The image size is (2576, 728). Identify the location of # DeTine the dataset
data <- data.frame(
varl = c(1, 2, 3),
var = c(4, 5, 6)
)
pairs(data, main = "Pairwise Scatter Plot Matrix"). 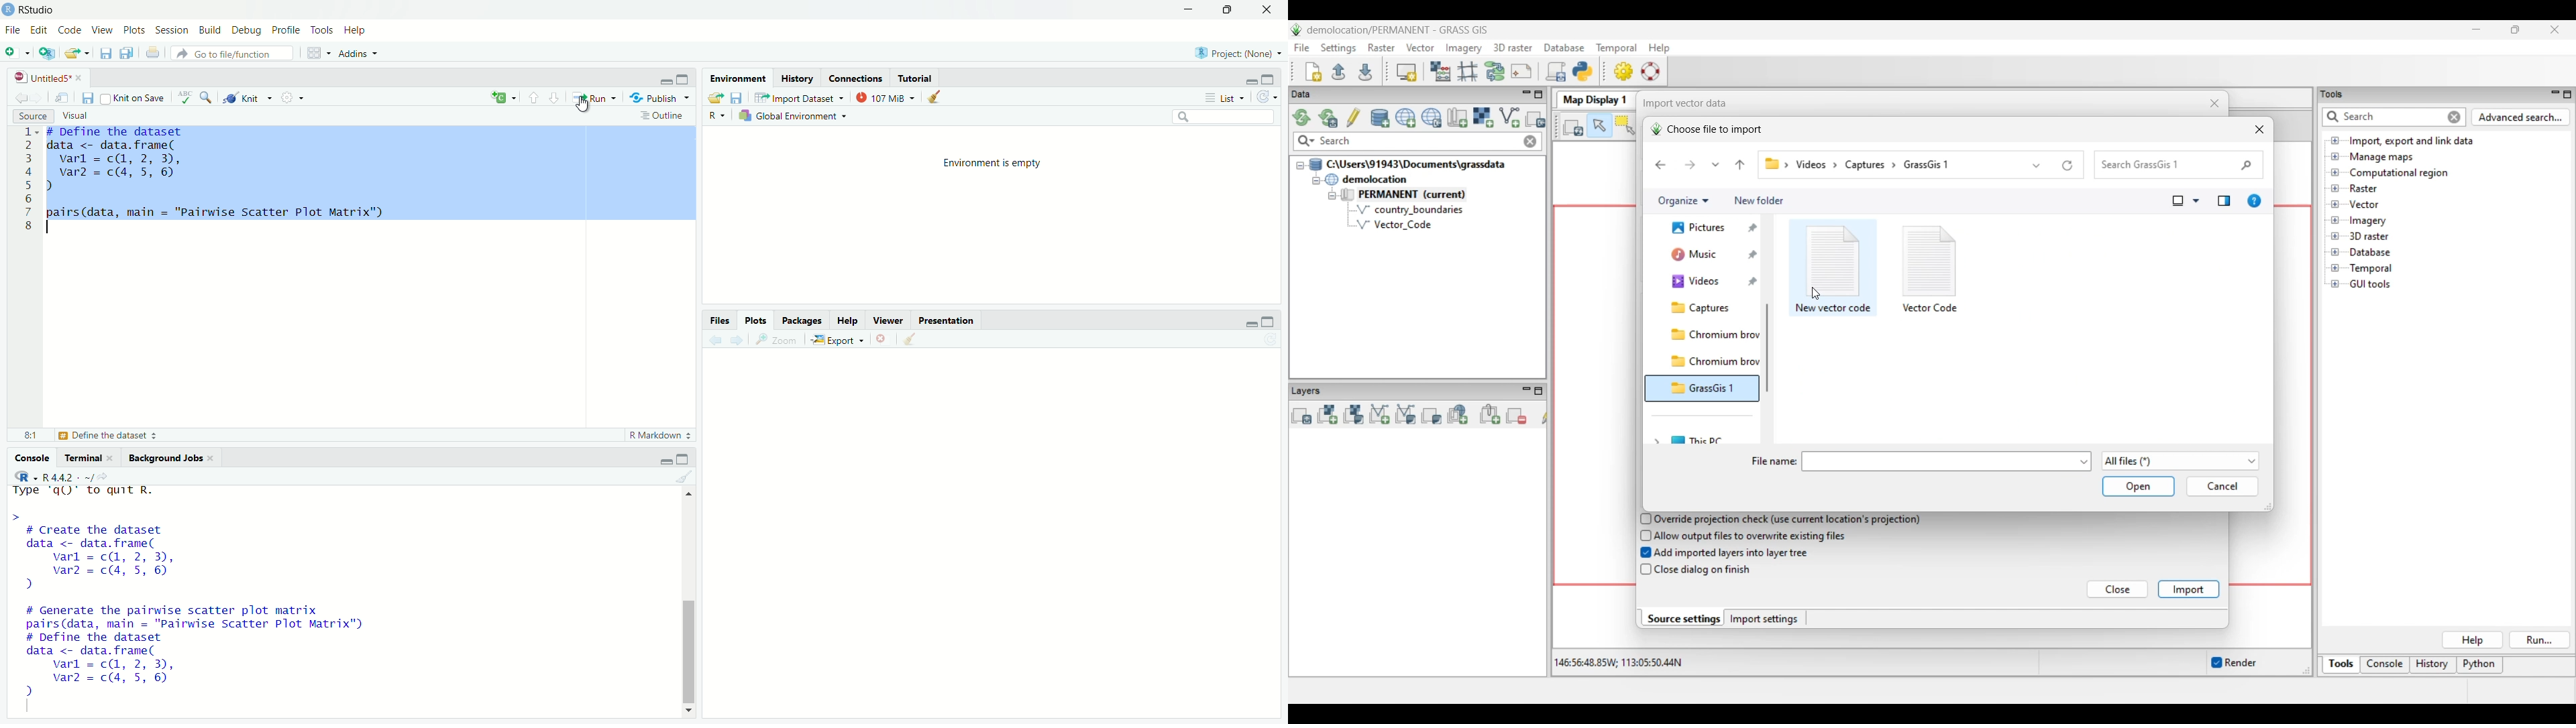
(372, 175).